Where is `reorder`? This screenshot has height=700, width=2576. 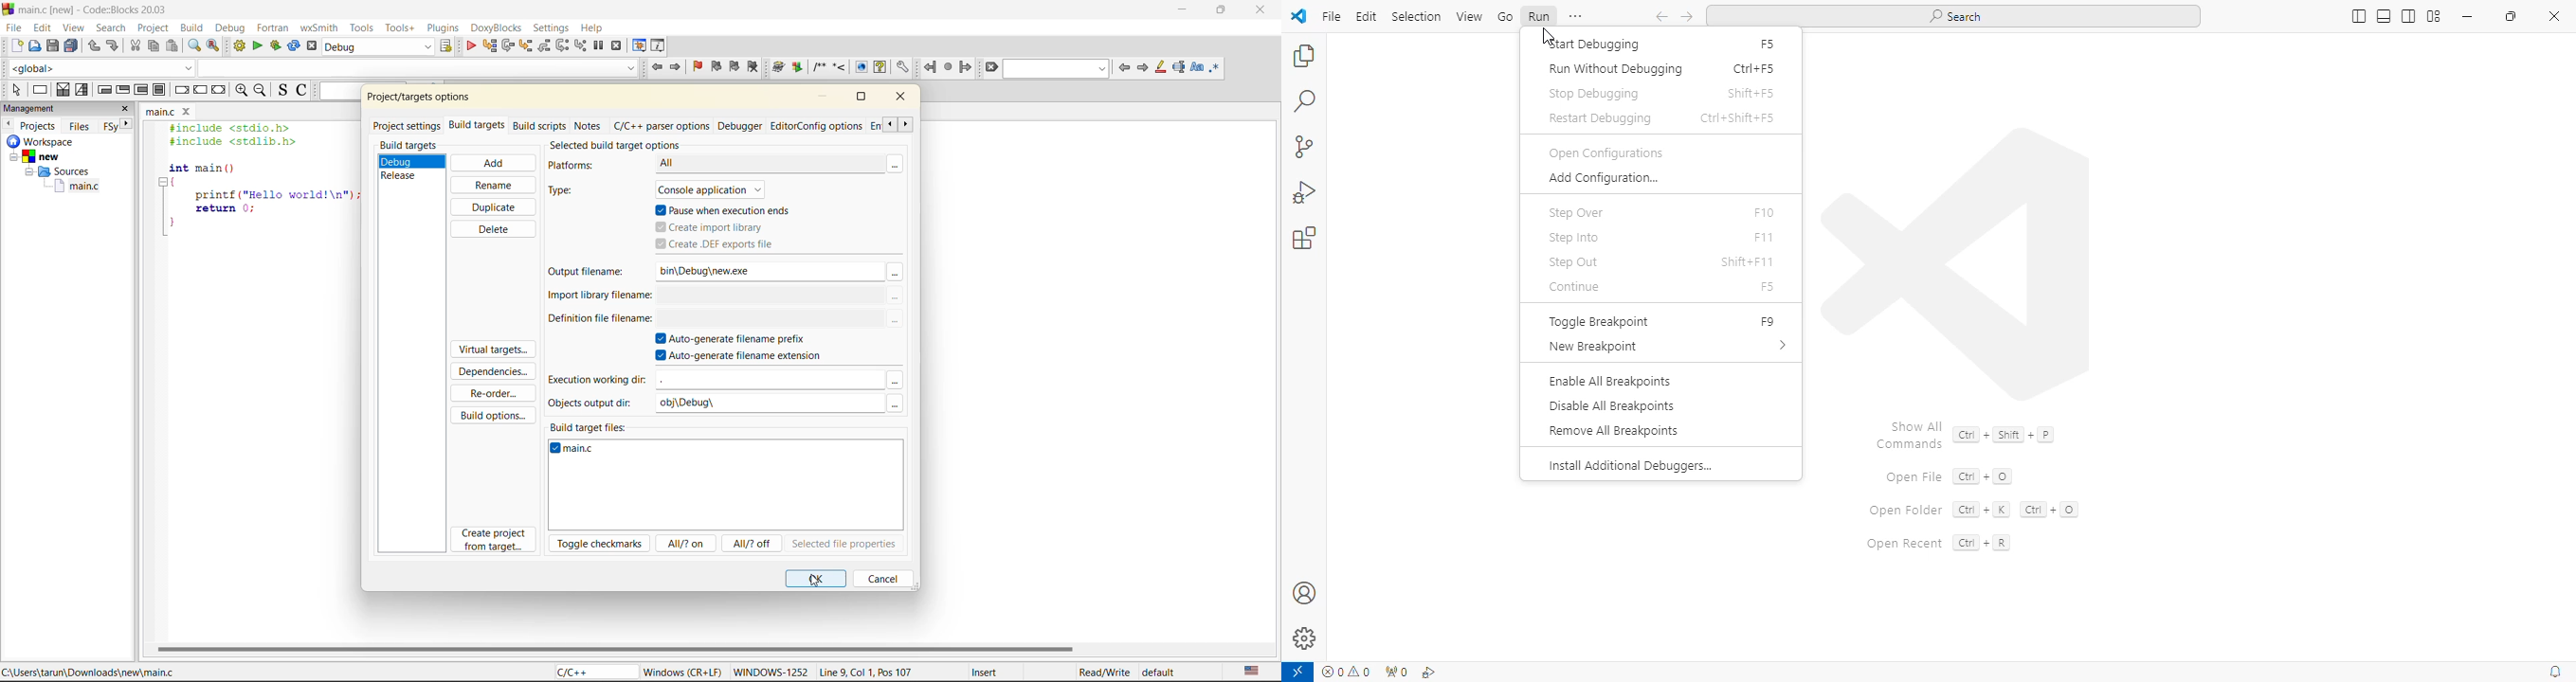
reorder is located at coordinates (493, 394).